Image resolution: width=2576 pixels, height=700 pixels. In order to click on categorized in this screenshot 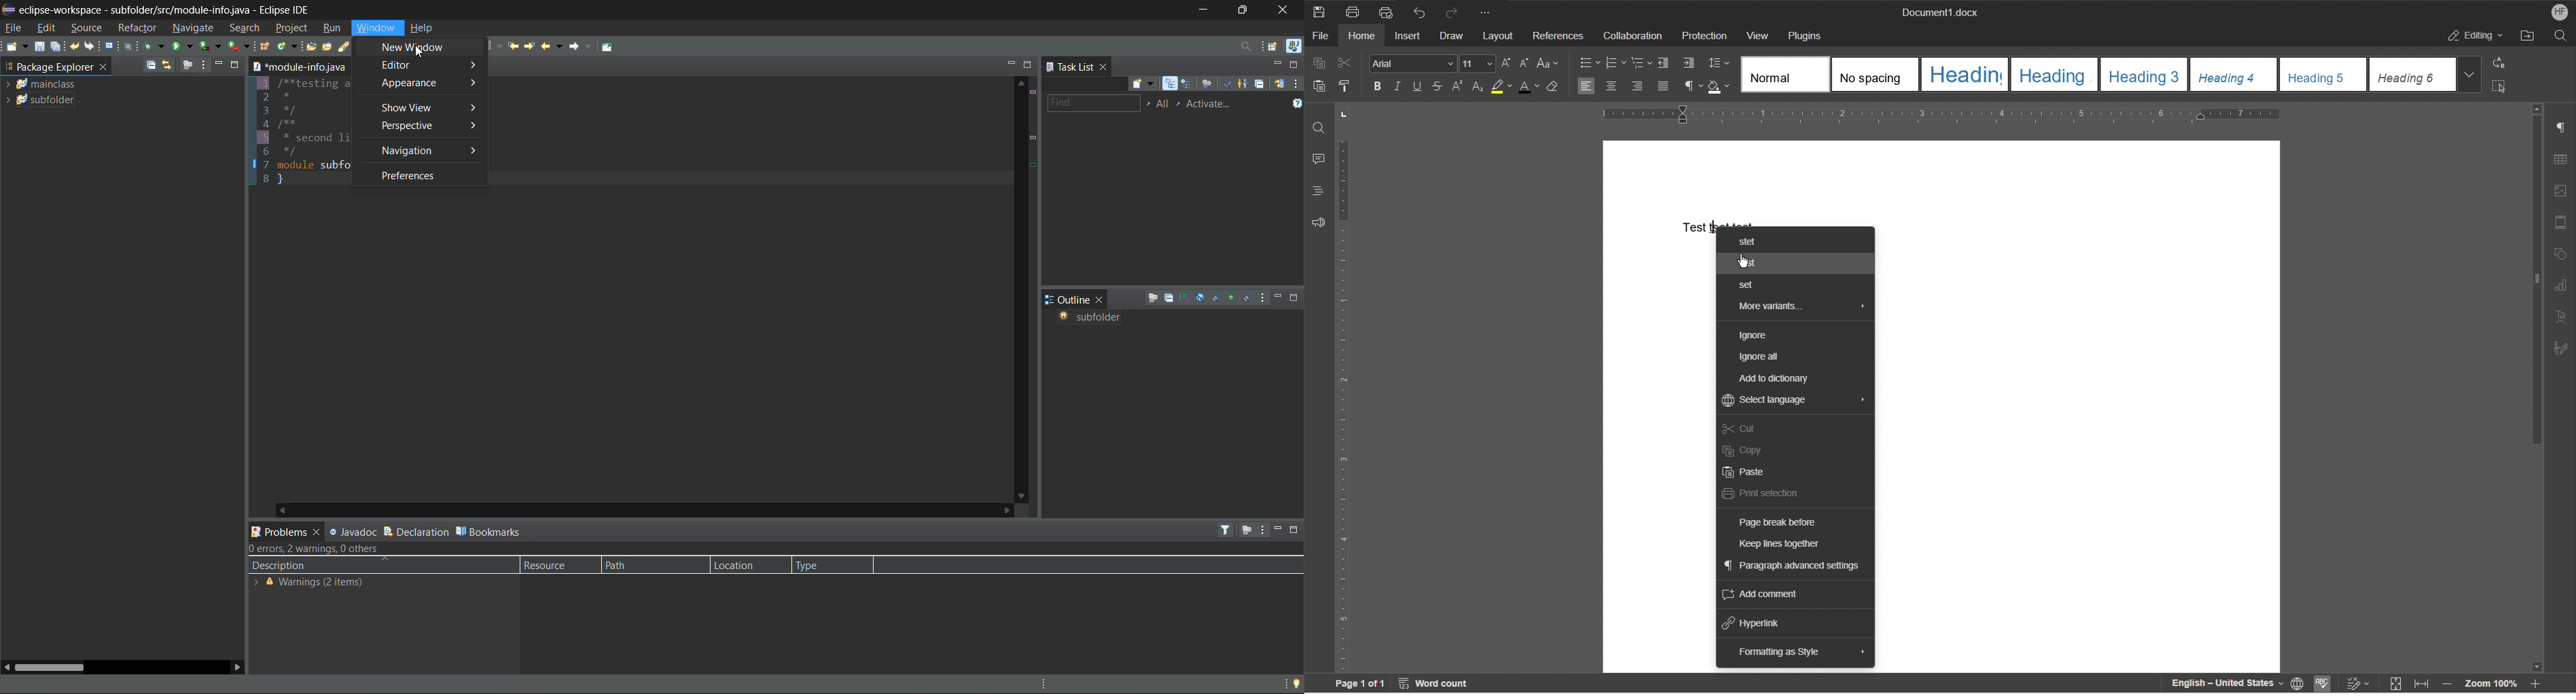, I will do `click(1172, 84)`.